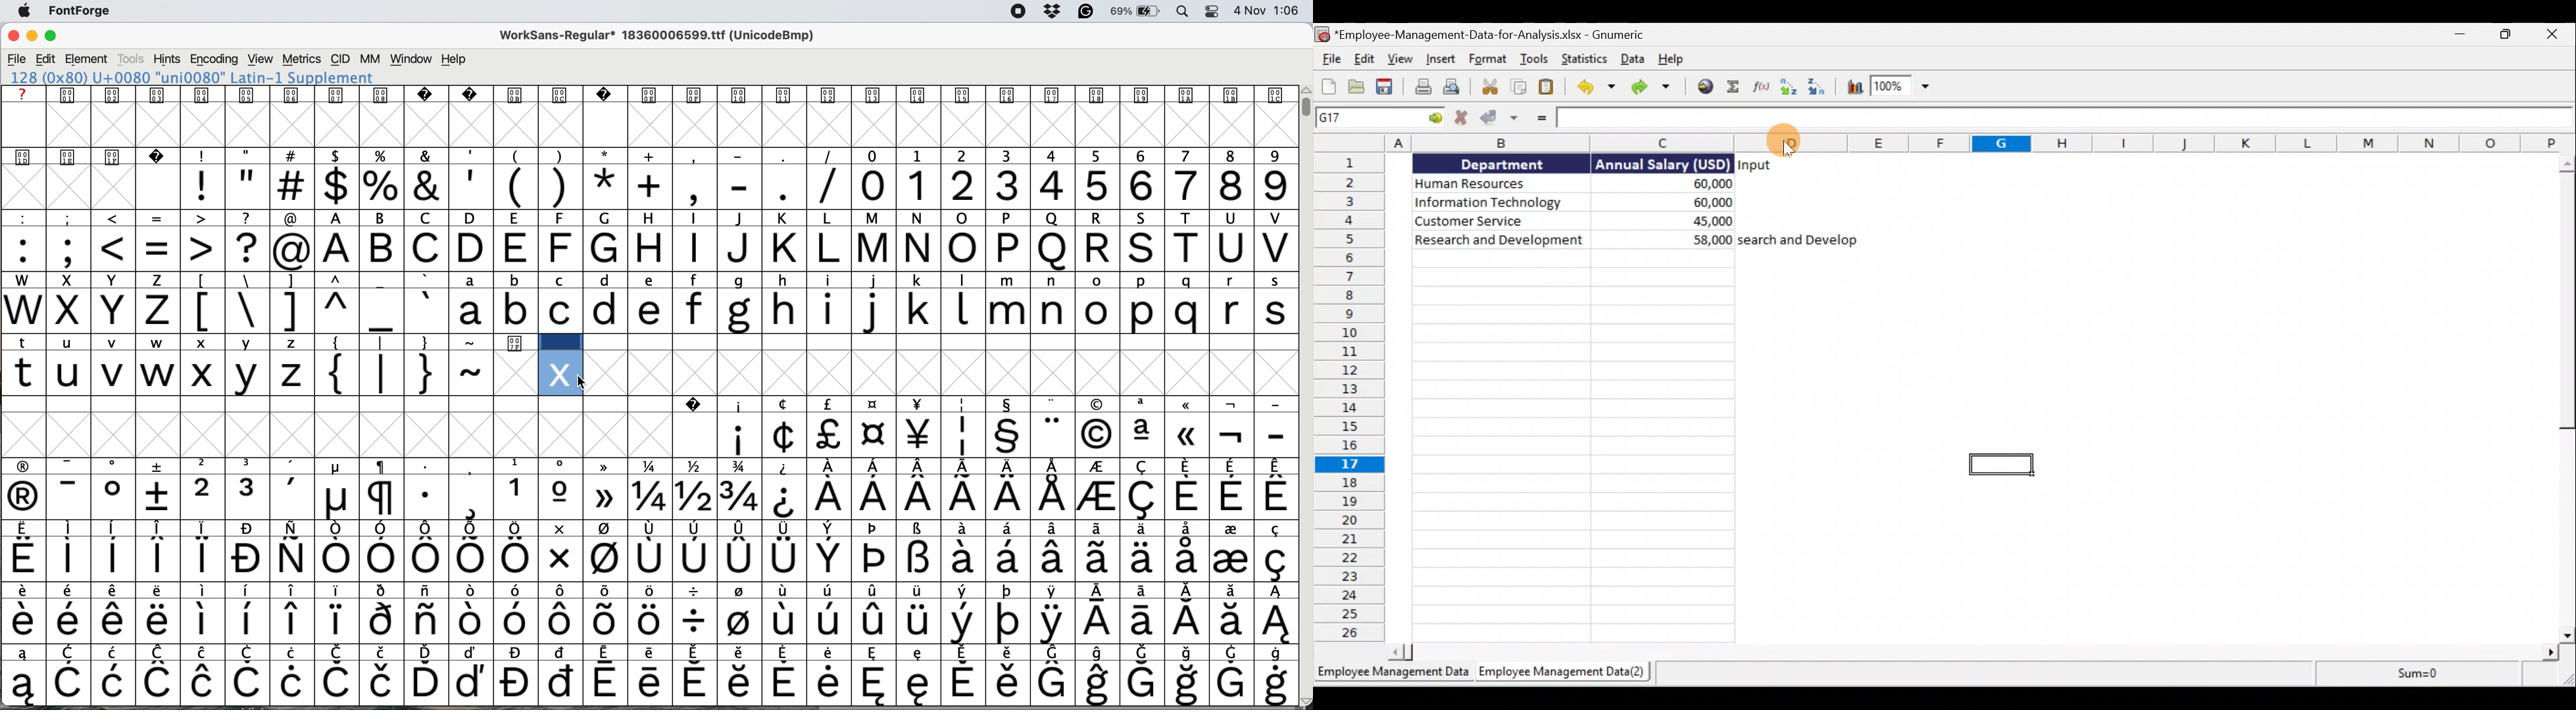 The width and height of the screenshot is (2576, 728). What do you see at coordinates (2068, 119) in the screenshot?
I see `Formula bar` at bounding box center [2068, 119].